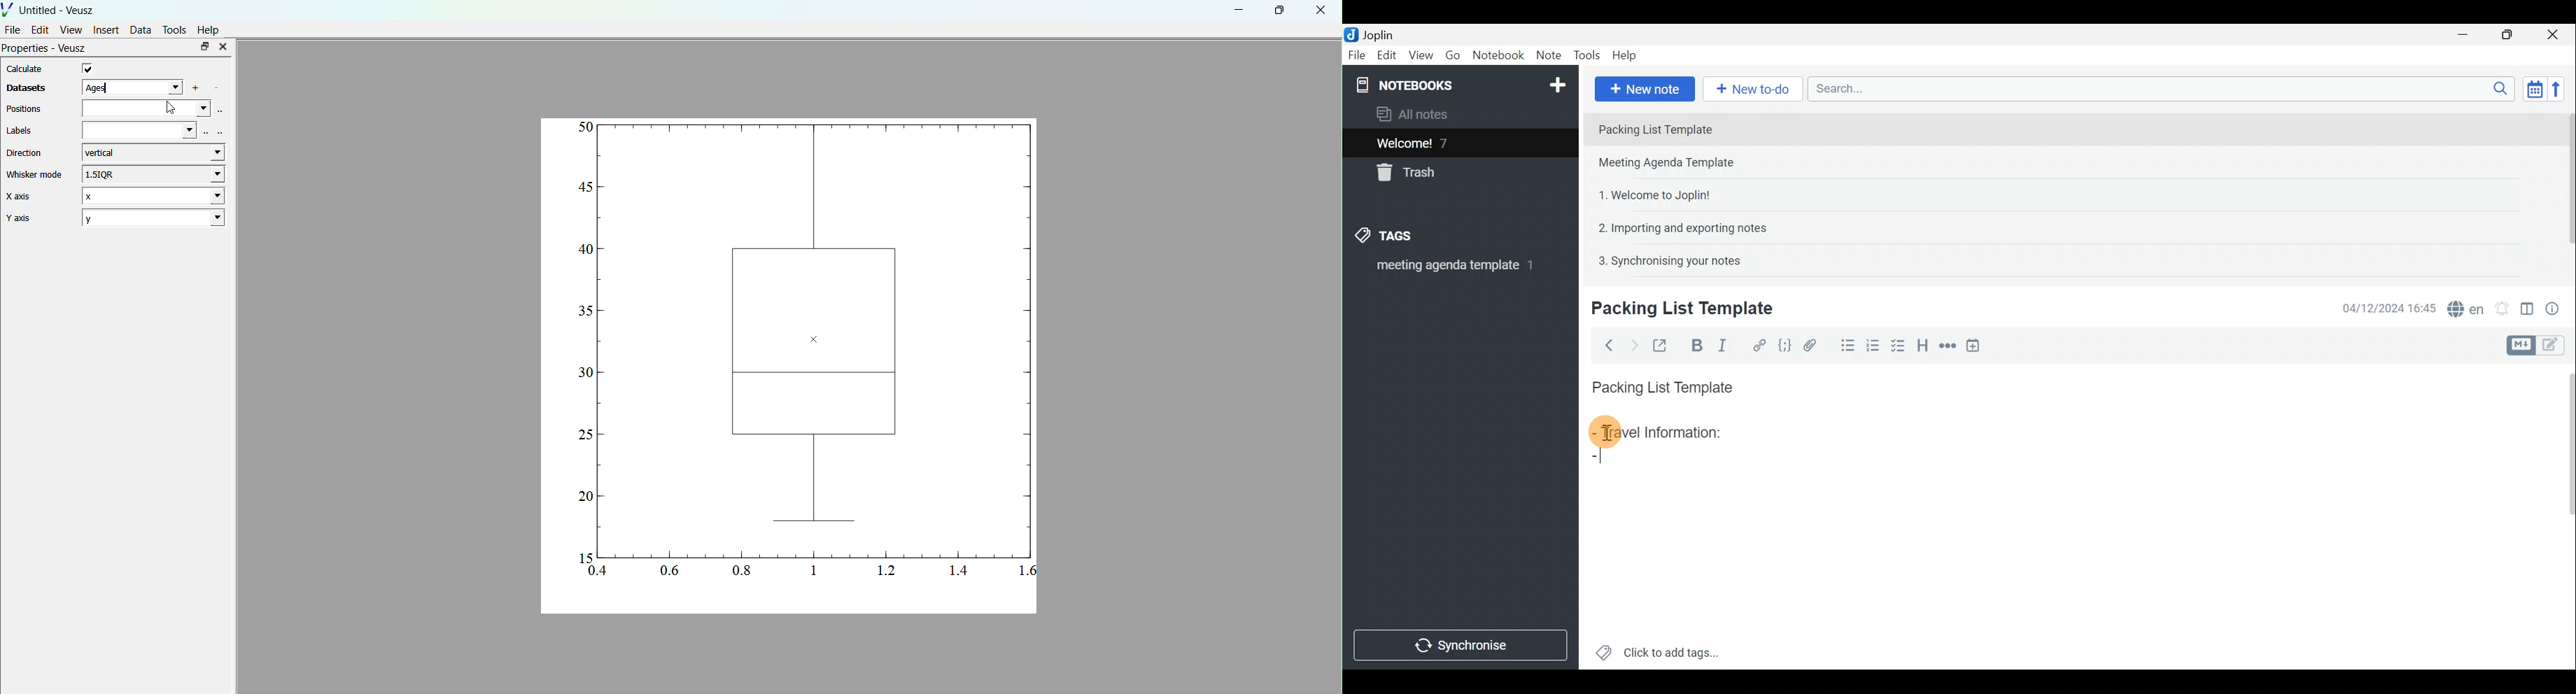 The height and width of the screenshot is (700, 2576). What do you see at coordinates (1320, 11) in the screenshot?
I see `close` at bounding box center [1320, 11].